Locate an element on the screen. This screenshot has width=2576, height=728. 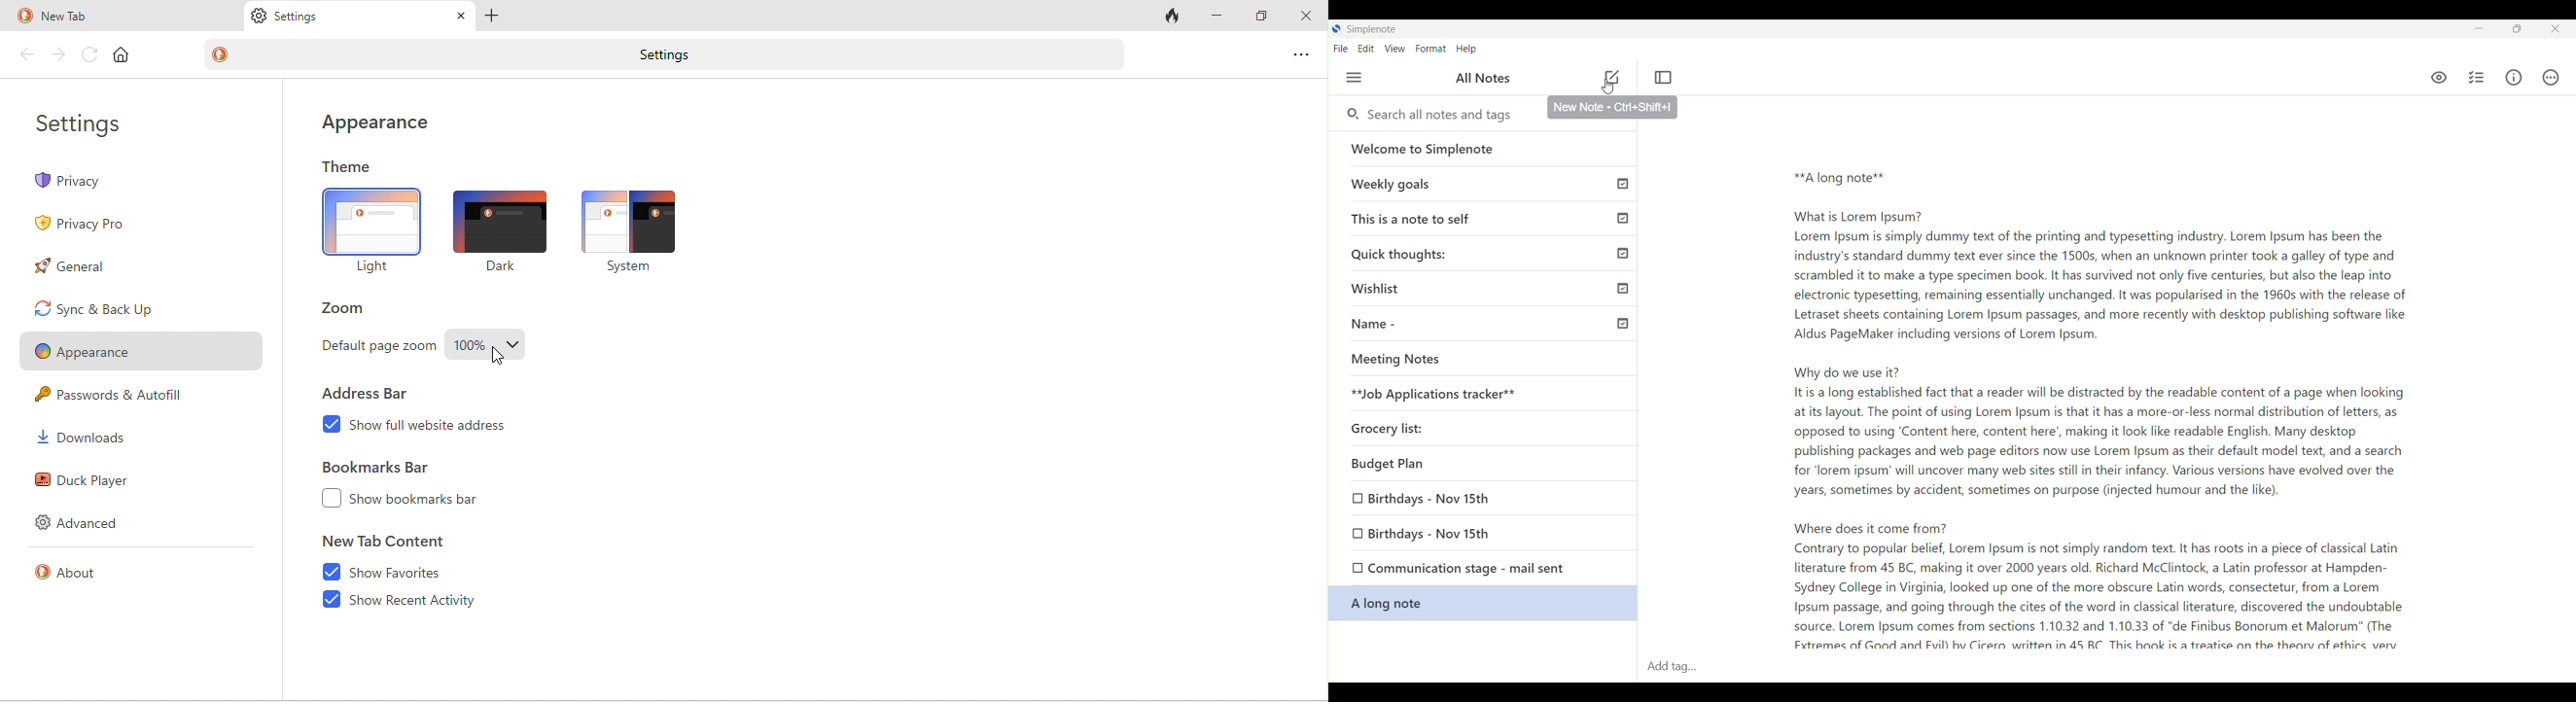
Budget plan is located at coordinates (1407, 462).